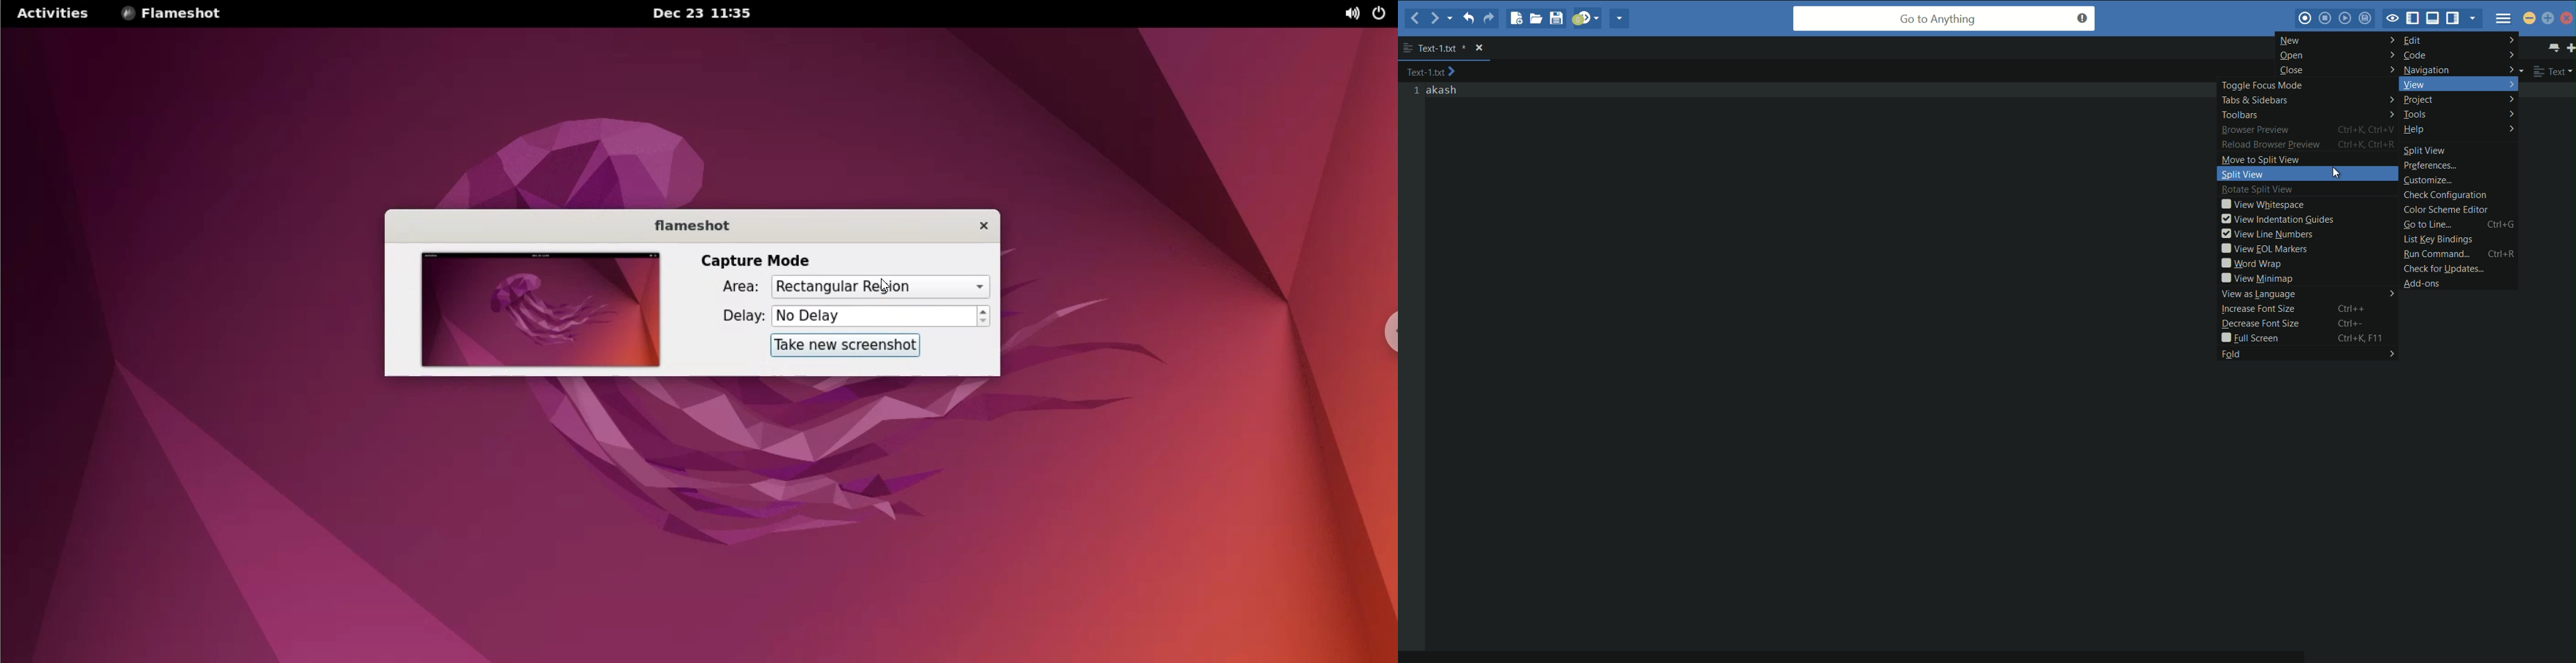  Describe the element at coordinates (2308, 294) in the screenshot. I see `view as language` at that location.